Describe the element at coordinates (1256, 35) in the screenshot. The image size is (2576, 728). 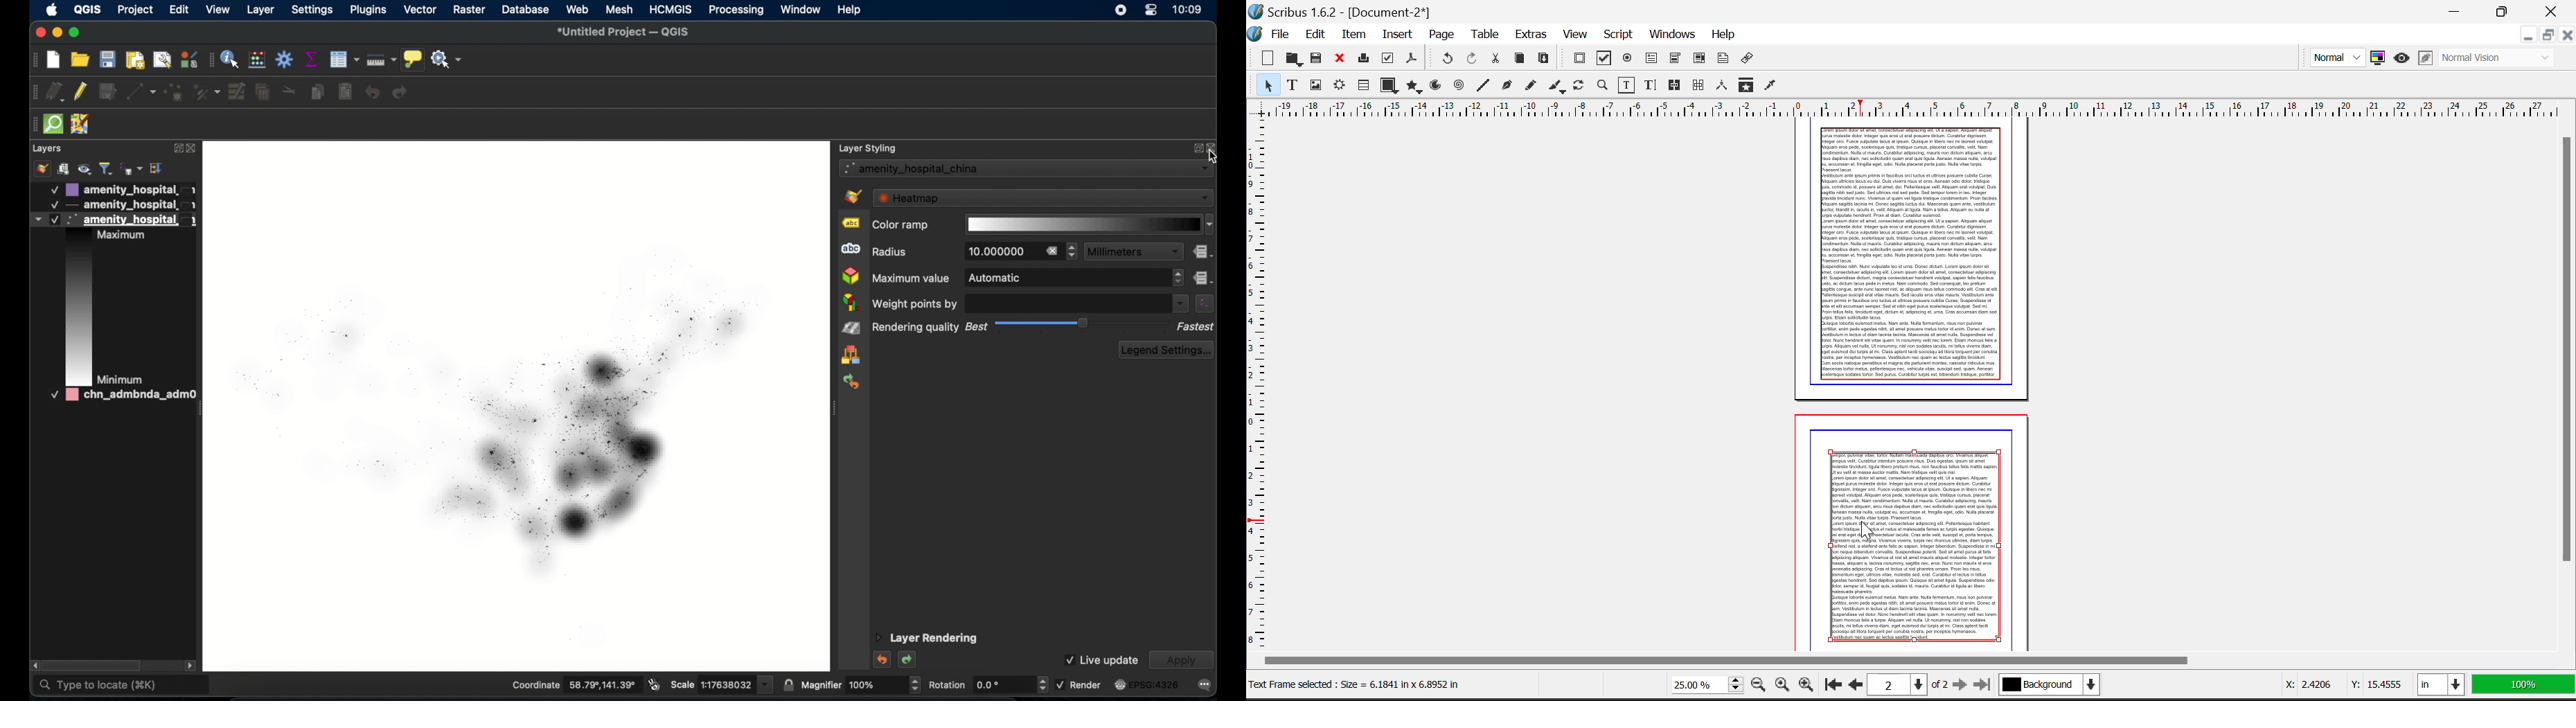
I see `Scribus Logo` at that location.